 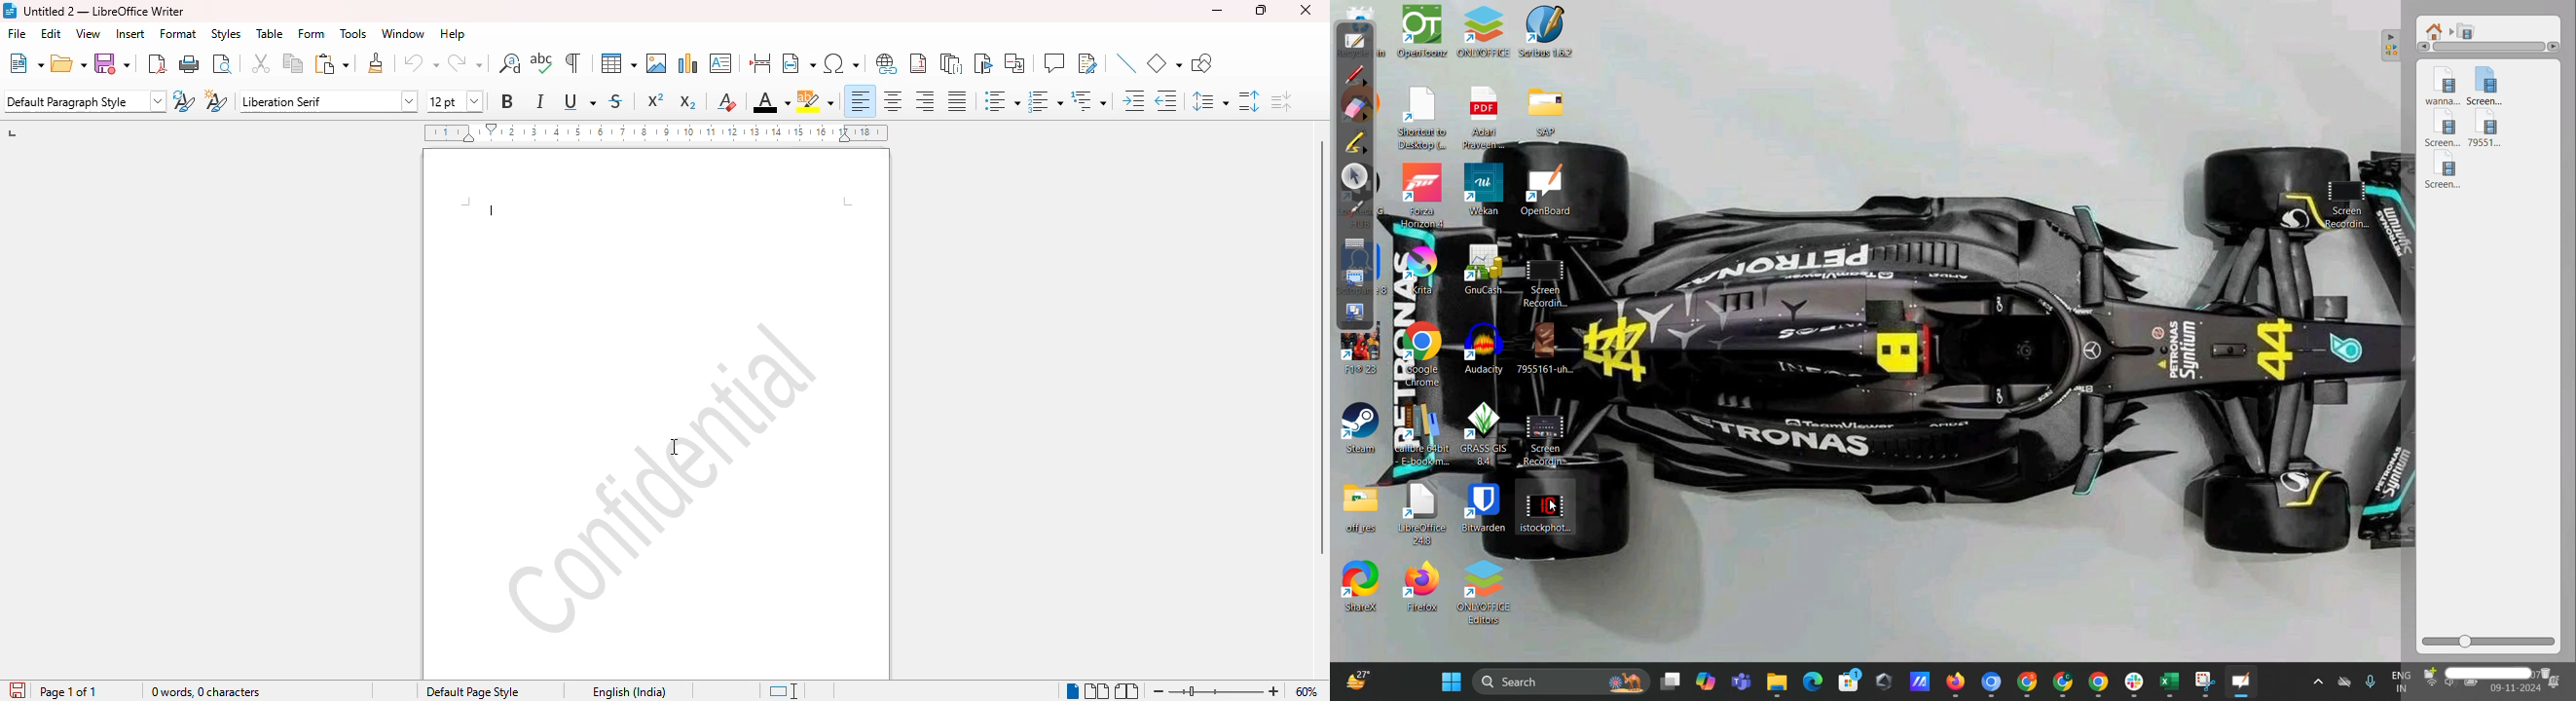 What do you see at coordinates (924, 100) in the screenshot?
I see `align right` at bounding box center [924, 100].